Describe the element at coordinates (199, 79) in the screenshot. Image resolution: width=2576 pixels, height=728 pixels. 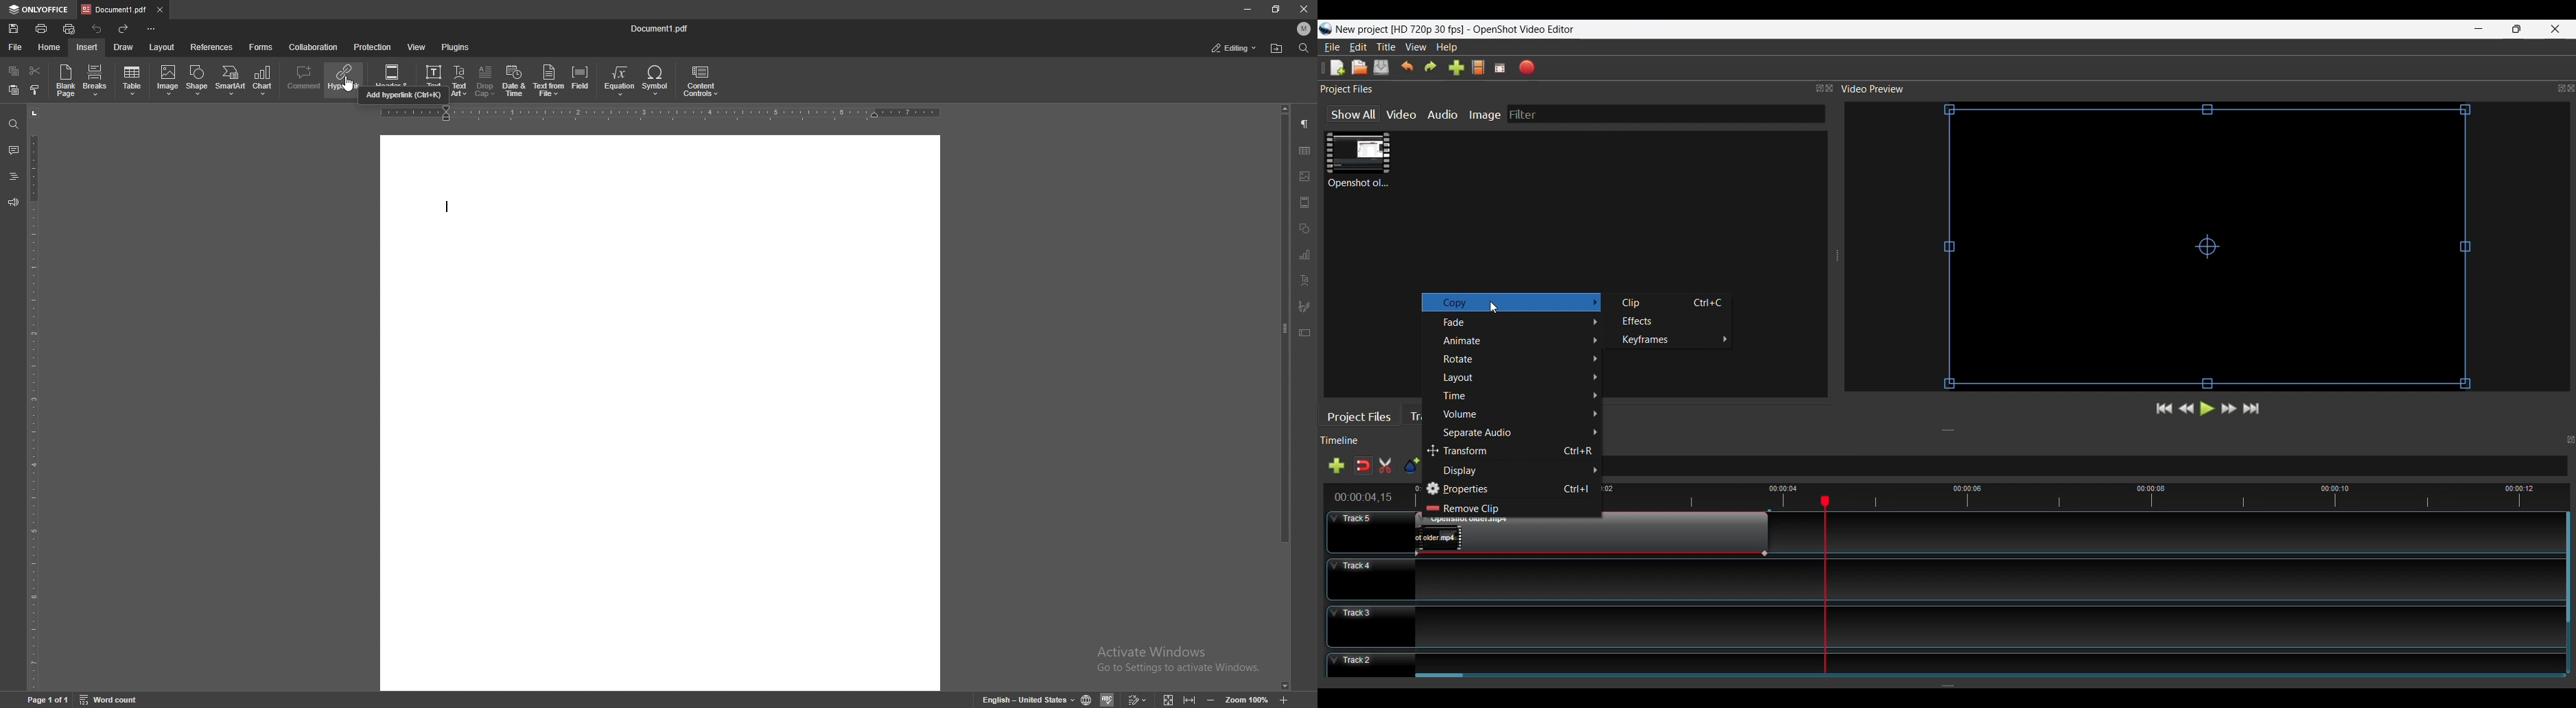
I see `shape` at that location.